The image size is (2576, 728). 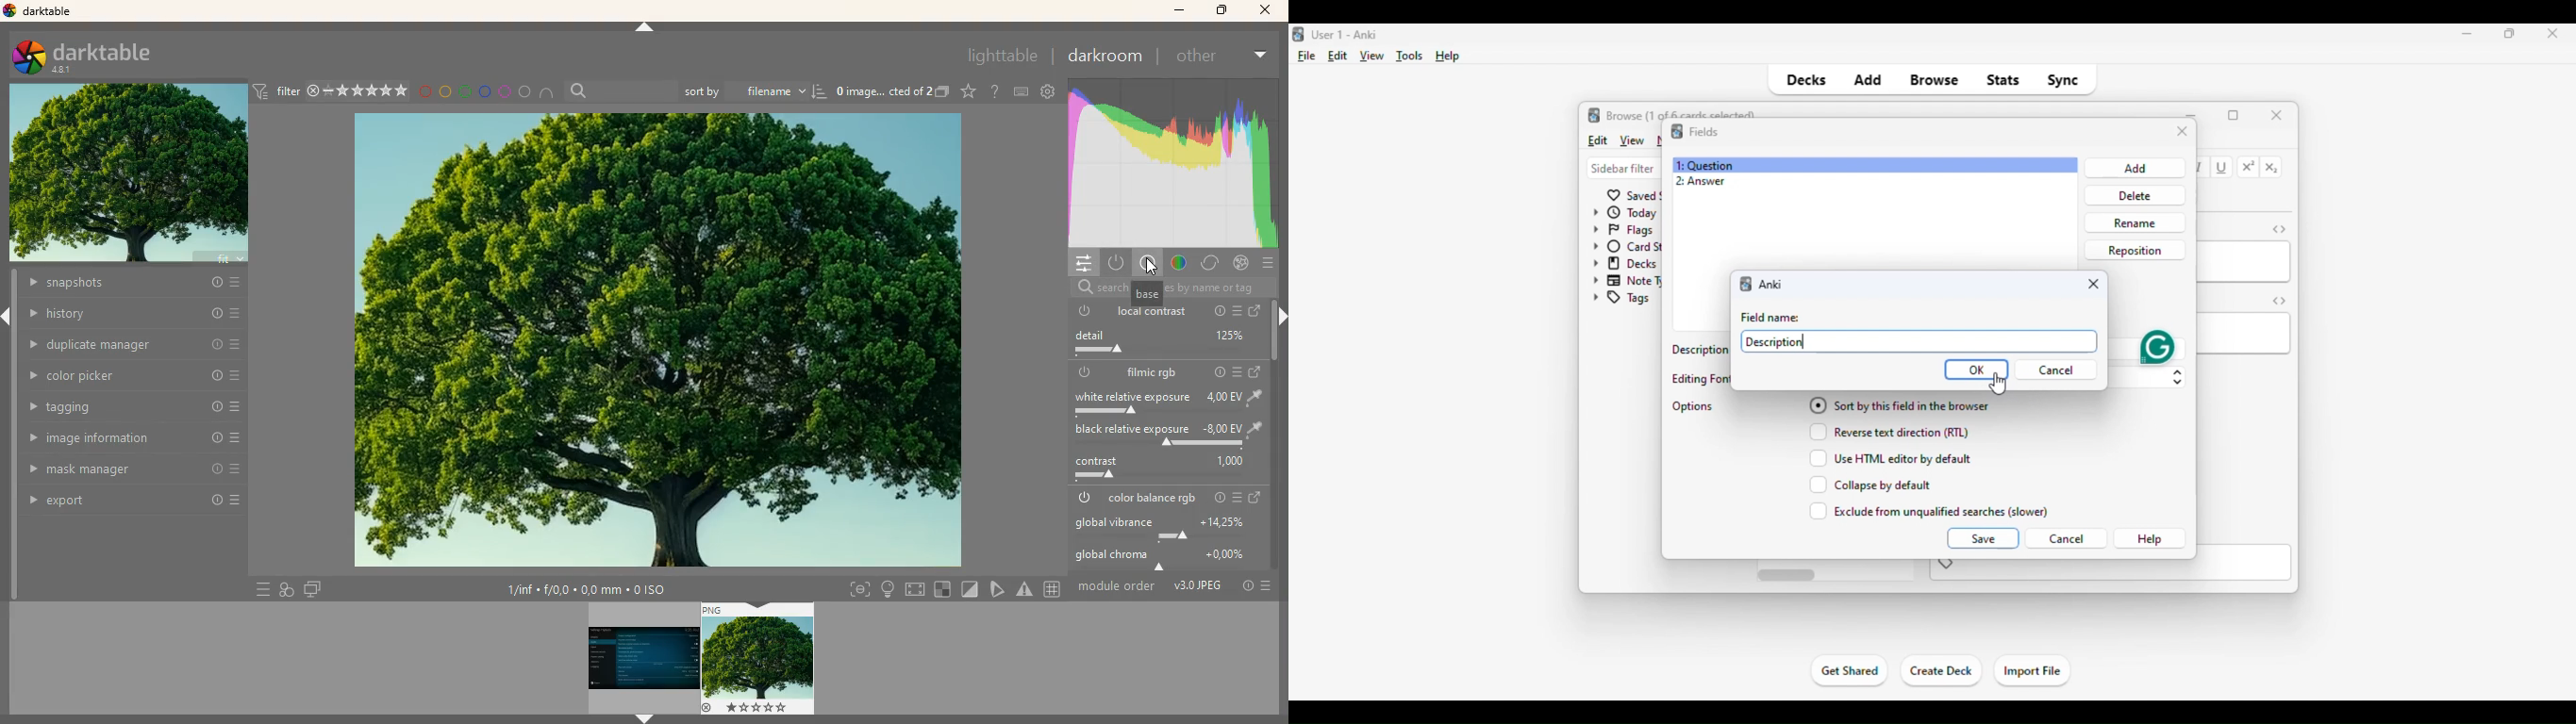 I want to click on image information, so click(x=131, y=439).